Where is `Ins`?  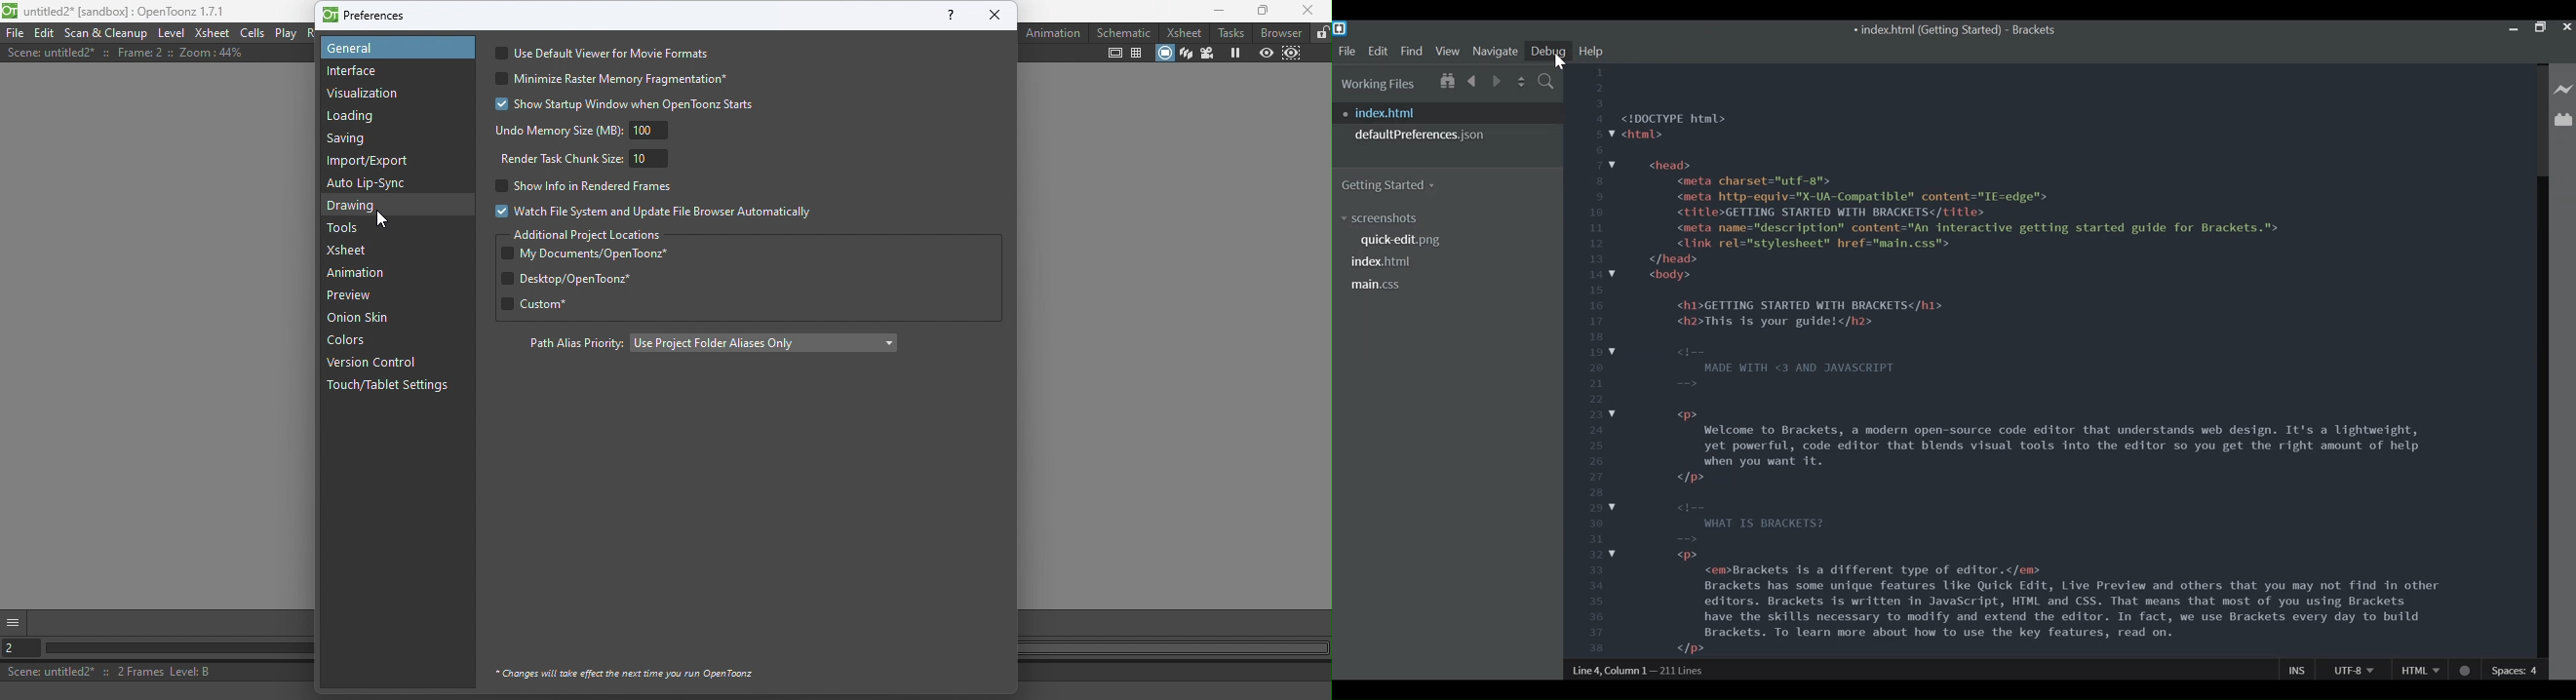
Ins is located at coordinates (2298, 670).